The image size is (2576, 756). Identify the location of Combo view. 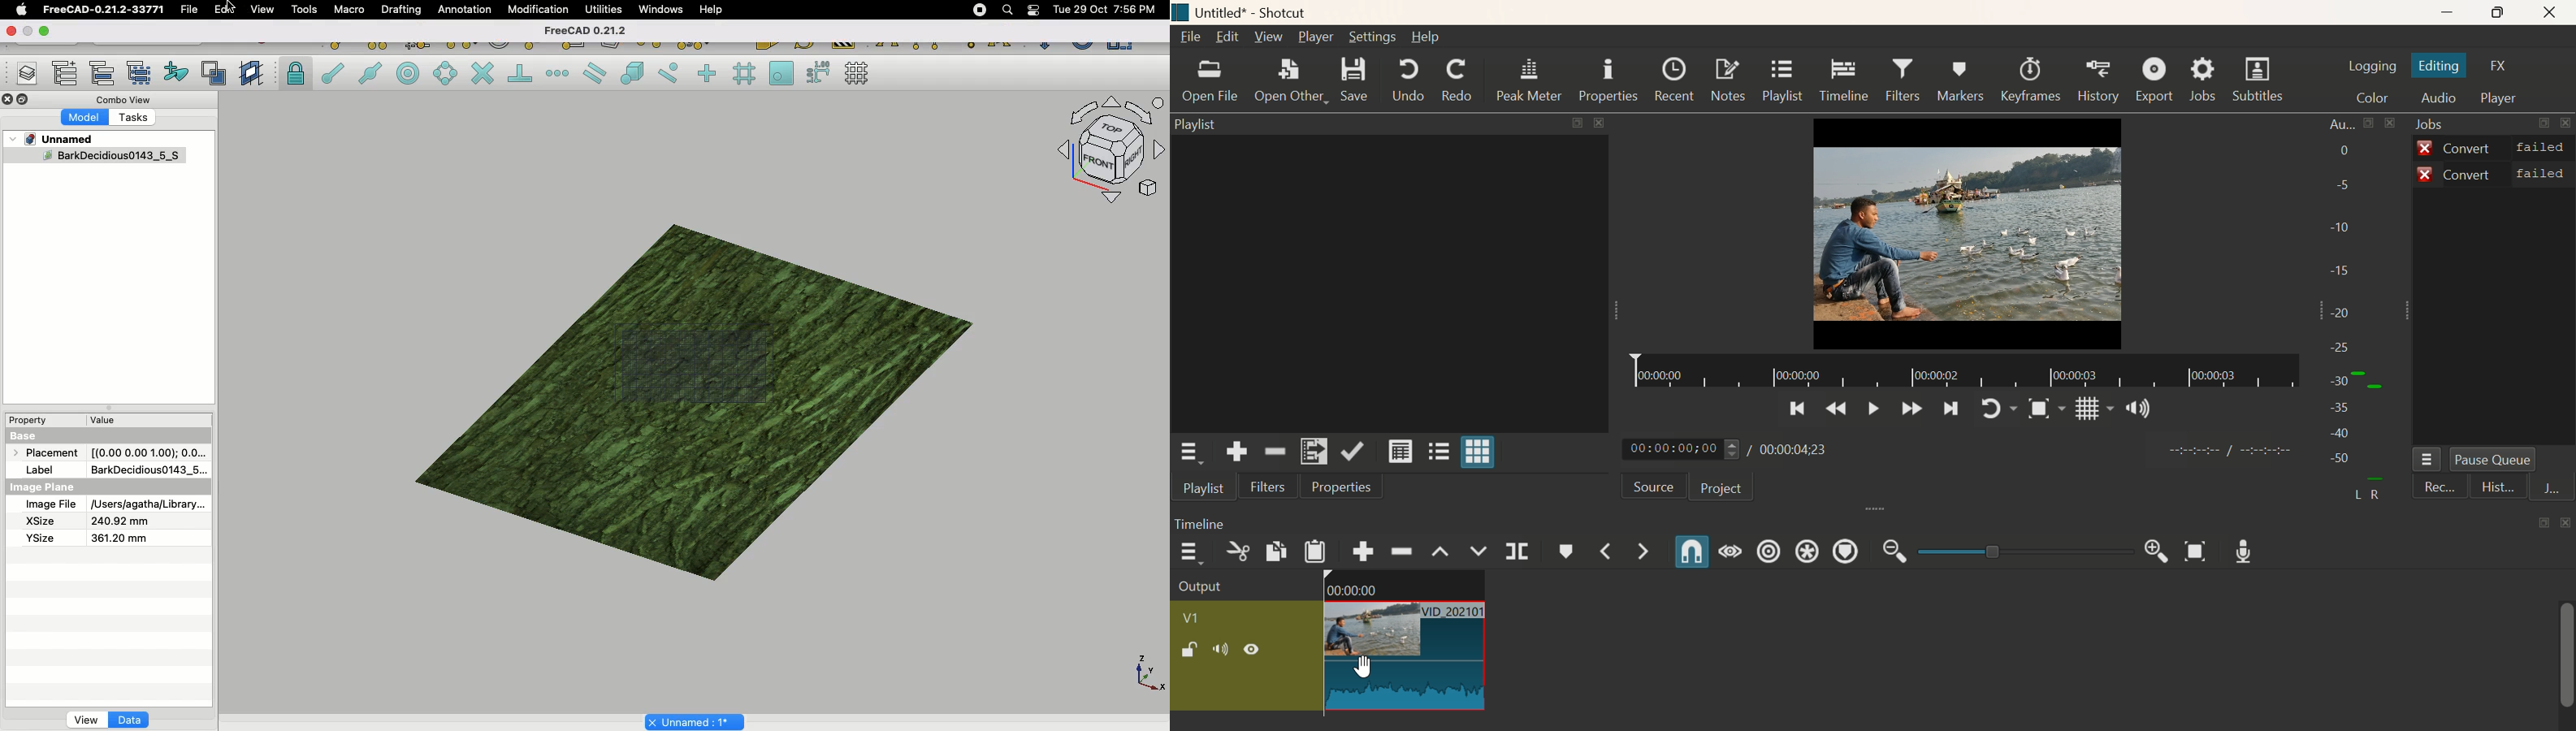
(125, 99).